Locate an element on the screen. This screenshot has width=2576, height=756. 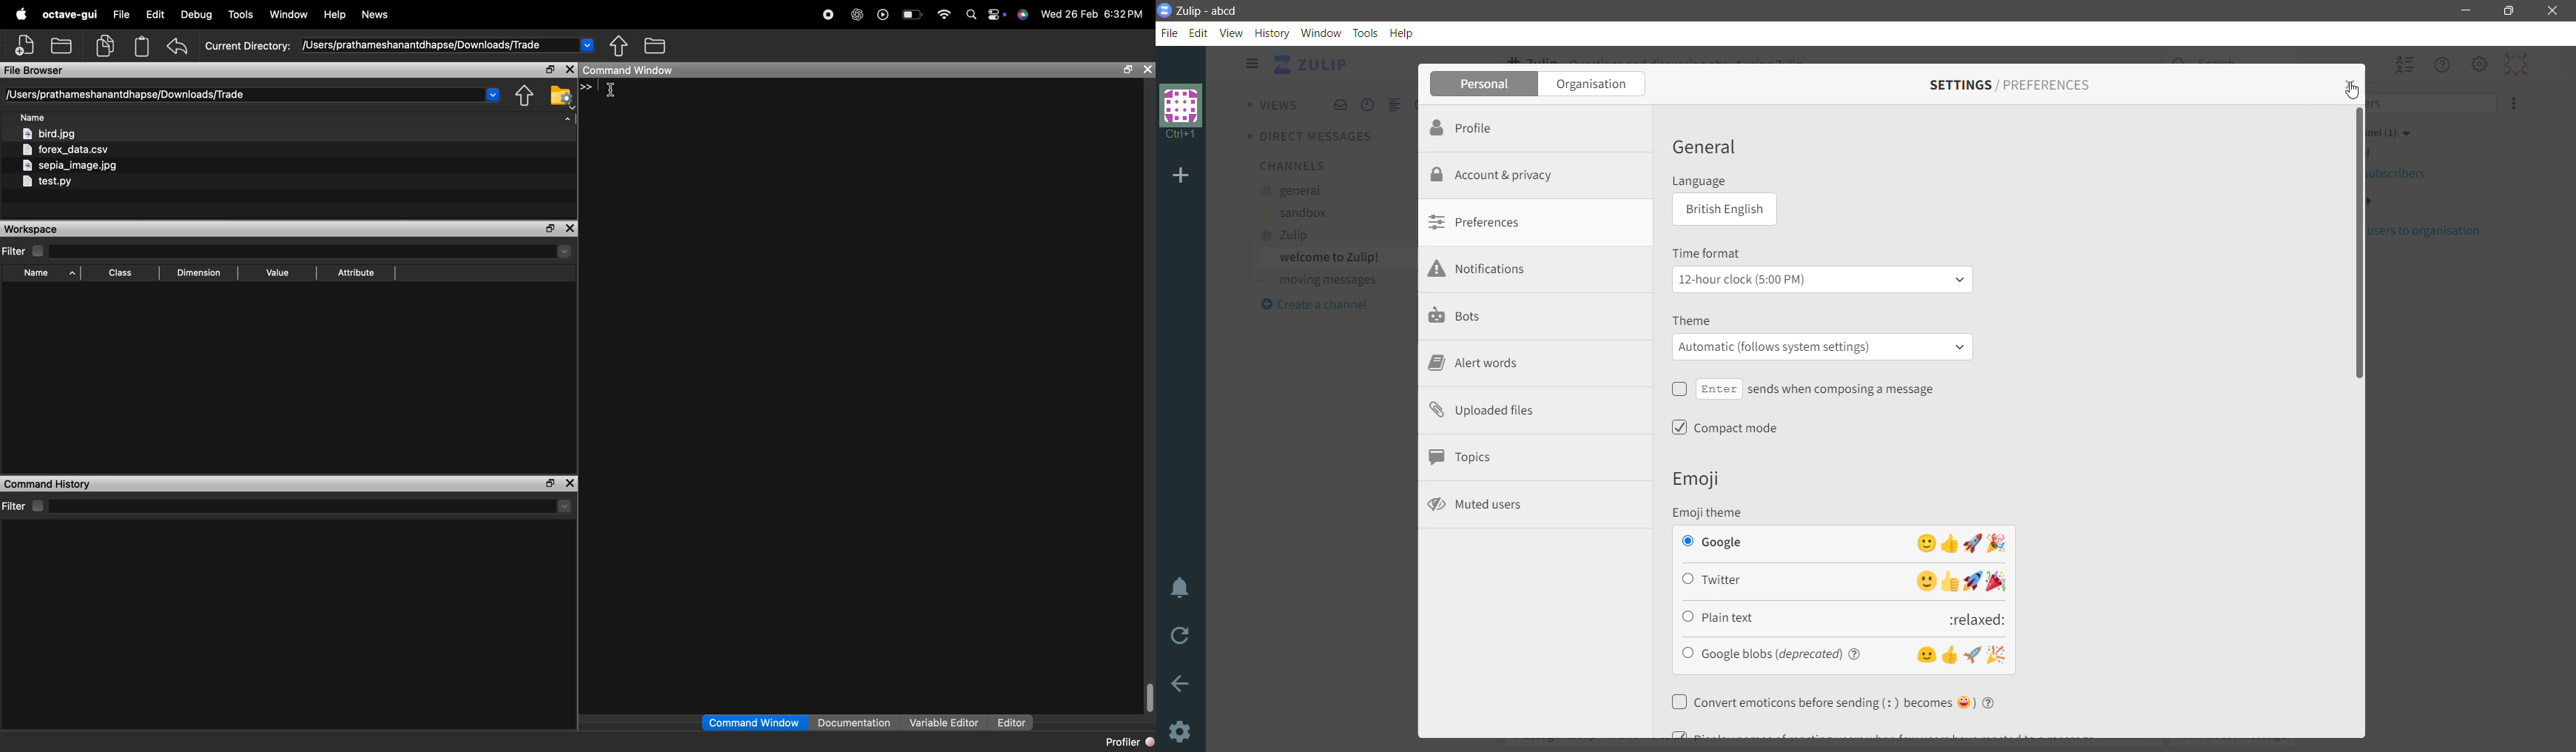
Direct Messages is located at coordinates (1312, 138).